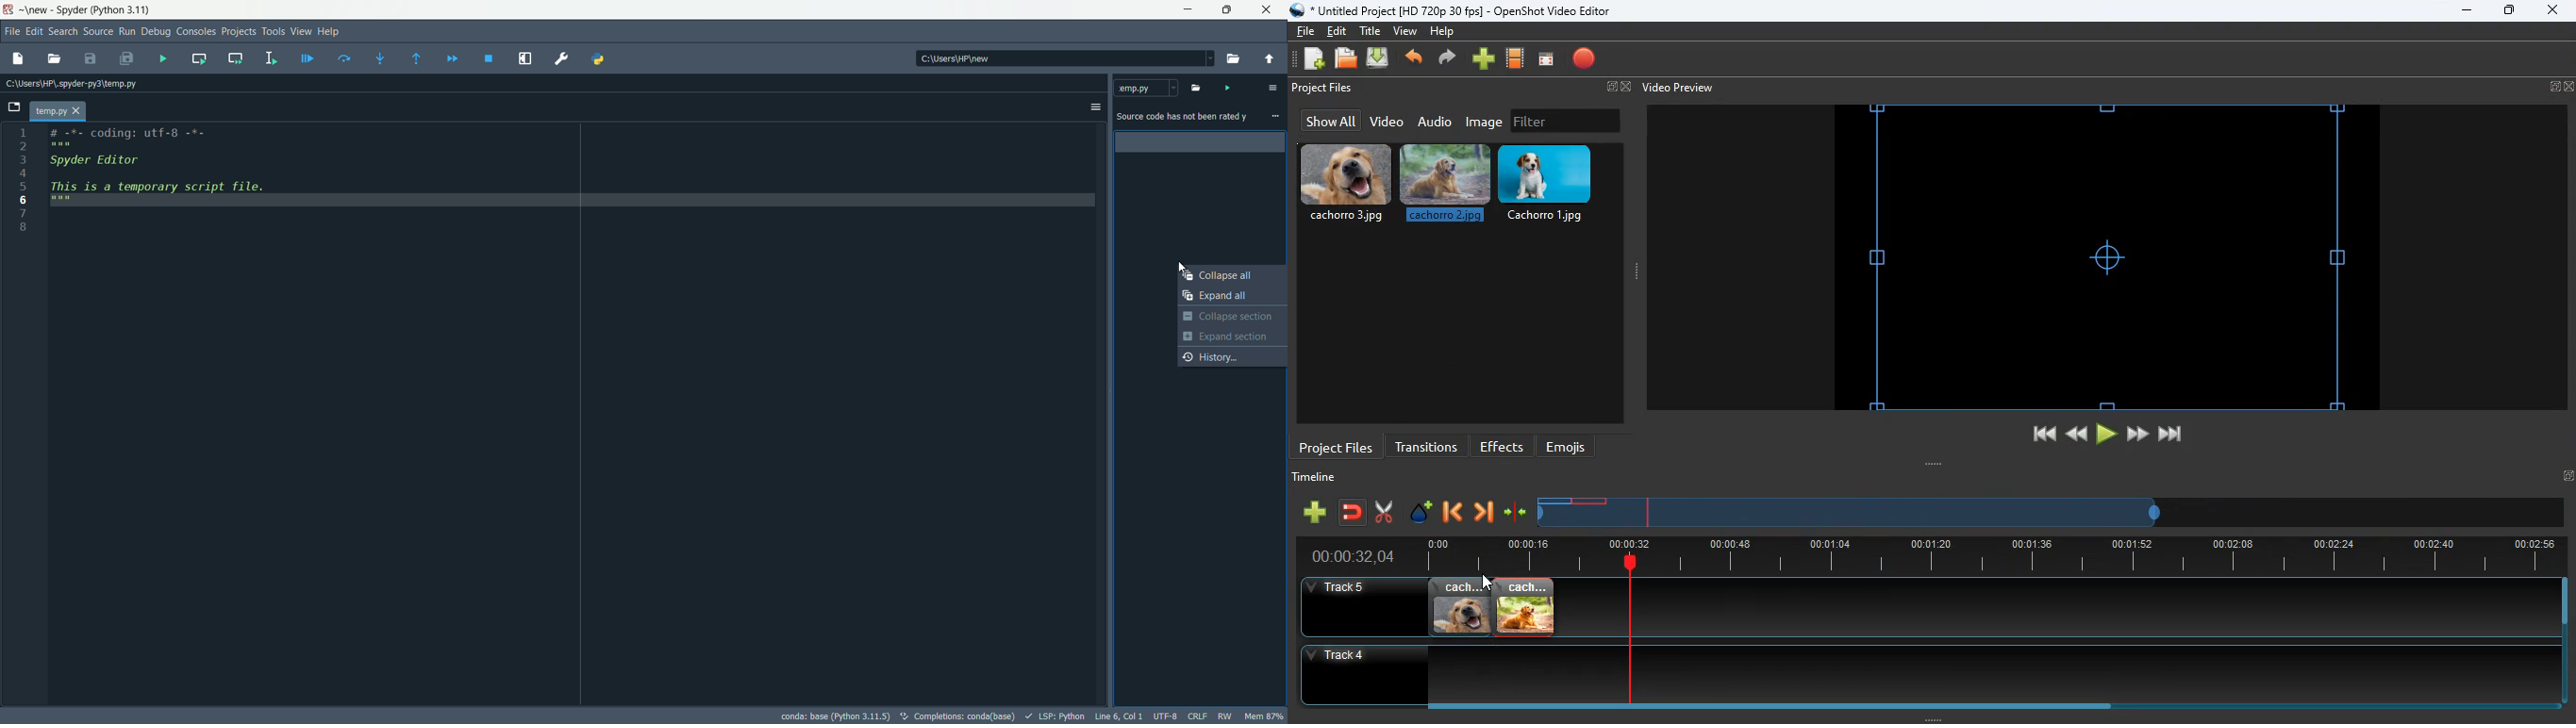 This screenshot has width=2576, height=728. What do you see at coordinates (1094, 108) in the screenshot?
I see `options` at bounding box center [1094, 108].